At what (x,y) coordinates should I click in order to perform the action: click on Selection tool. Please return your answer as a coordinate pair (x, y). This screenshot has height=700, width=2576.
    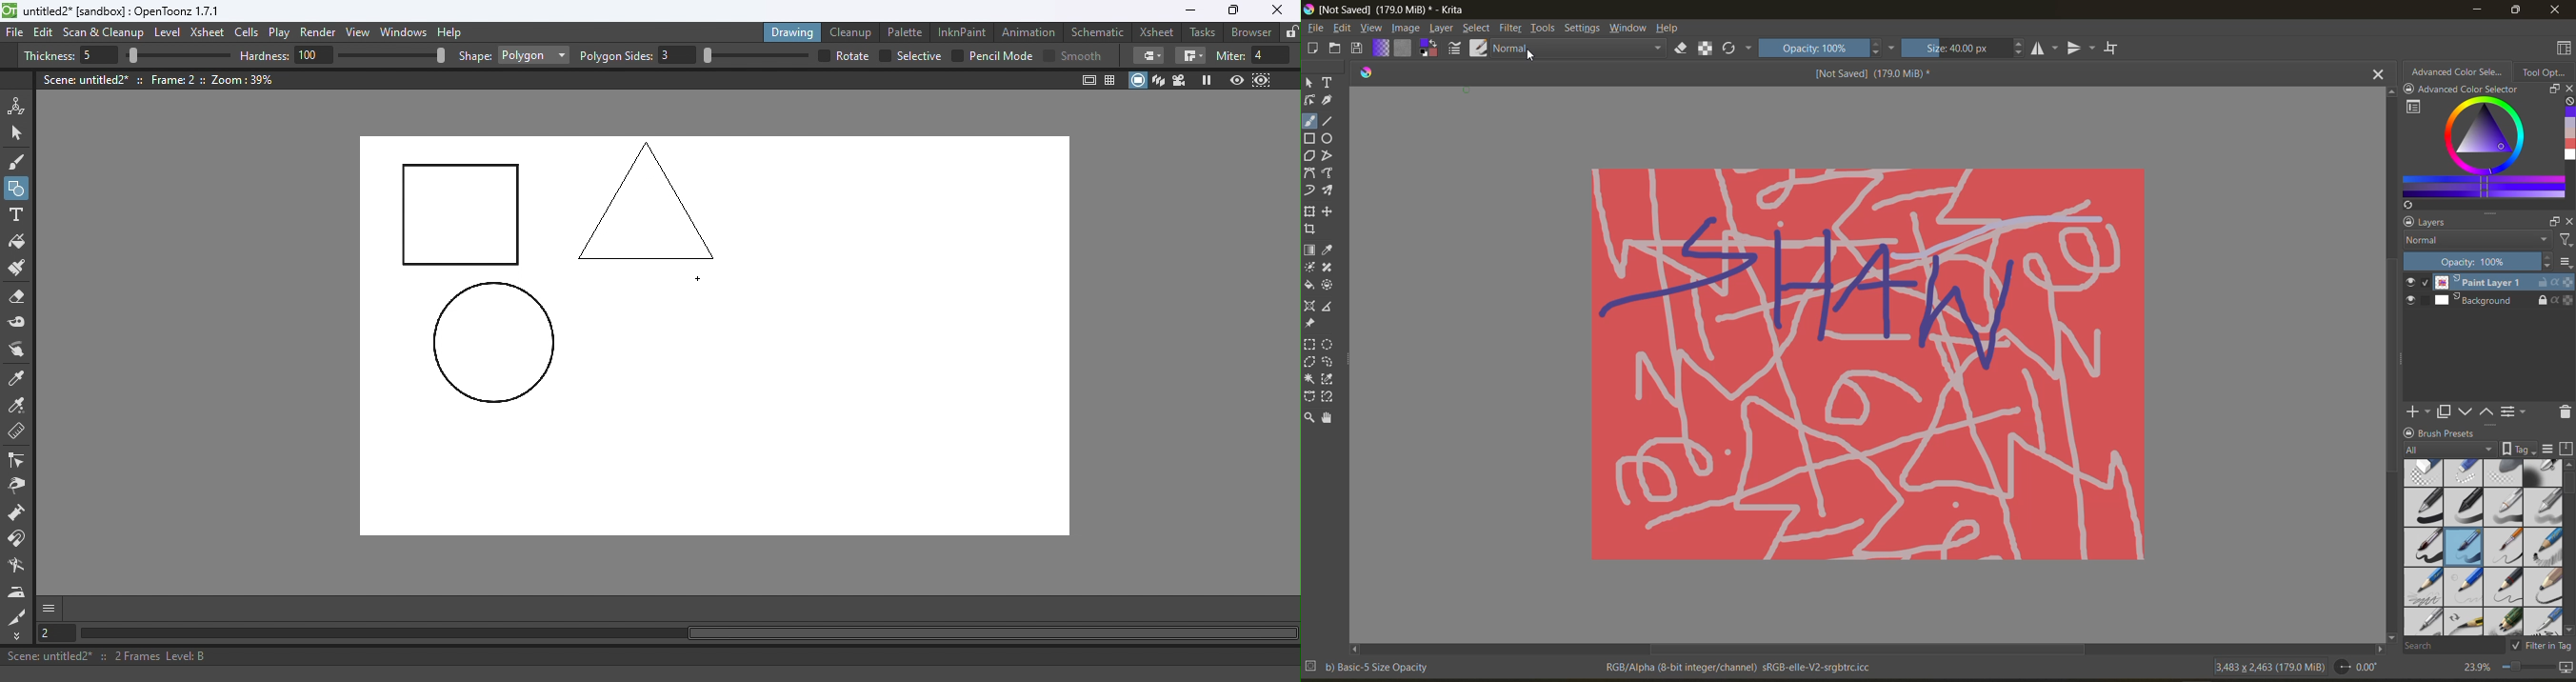
    Looking at the image, I should click on (20, 132).